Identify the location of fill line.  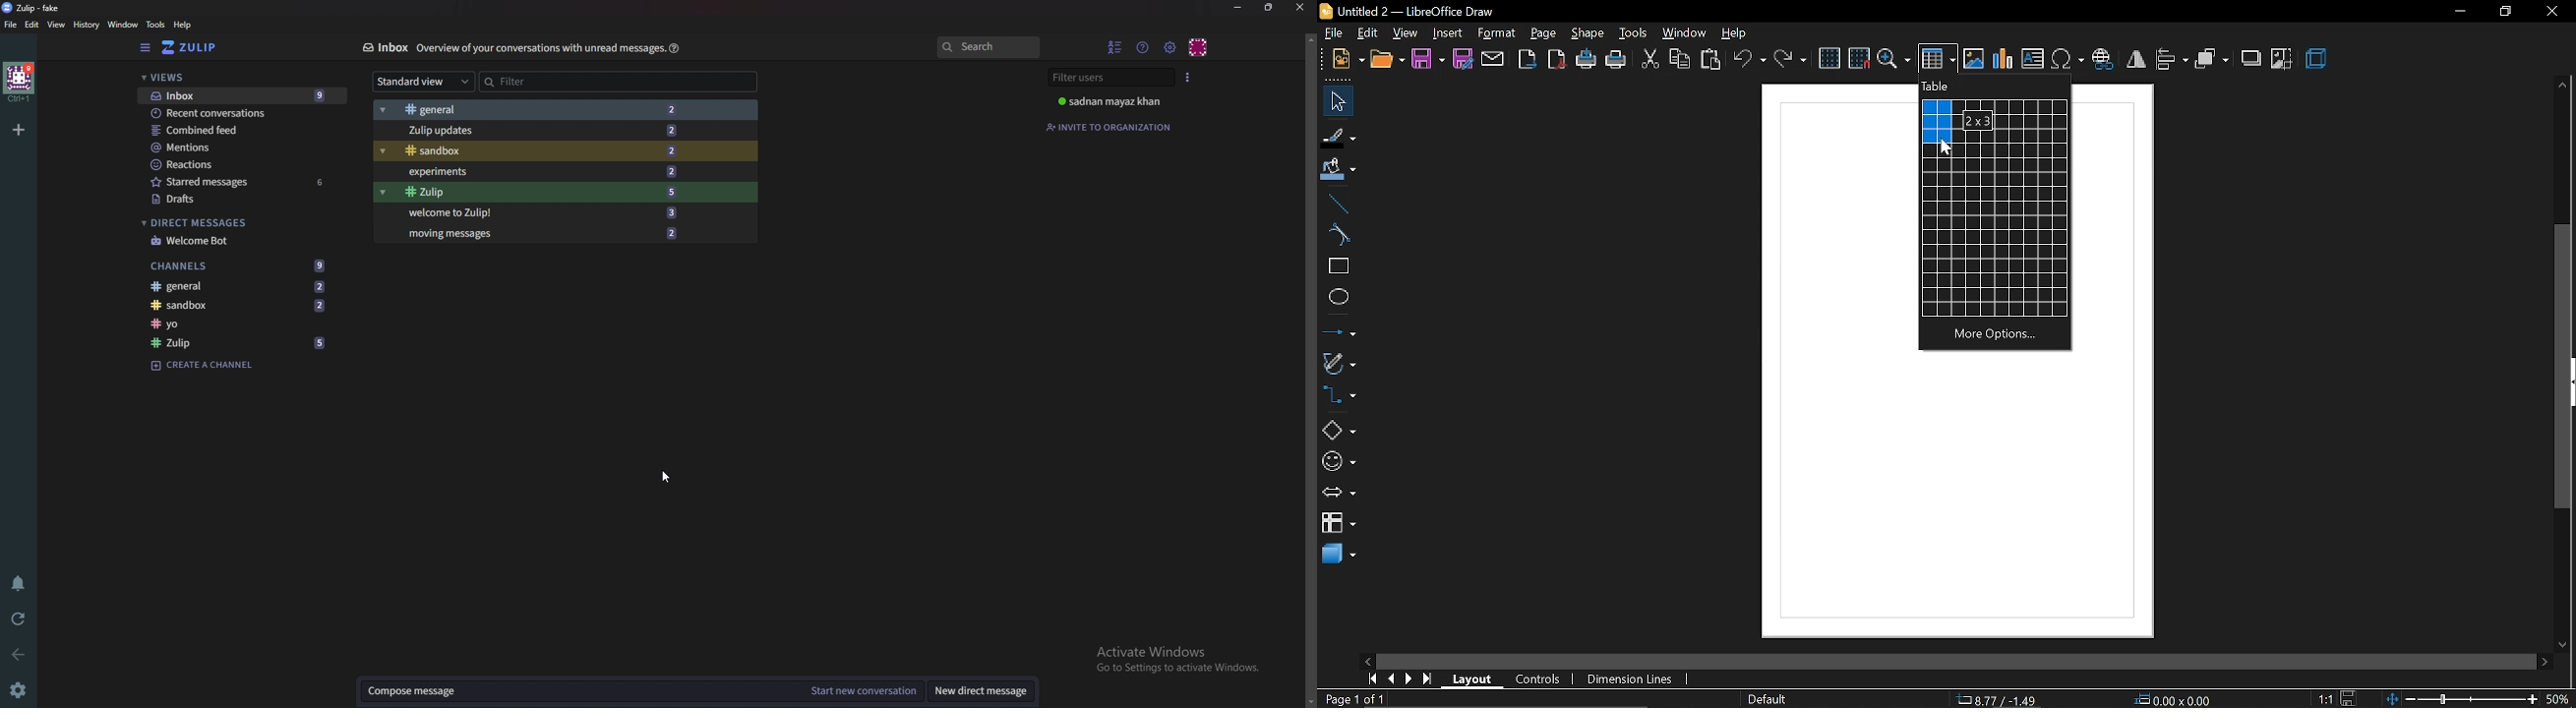
(1340, 139).